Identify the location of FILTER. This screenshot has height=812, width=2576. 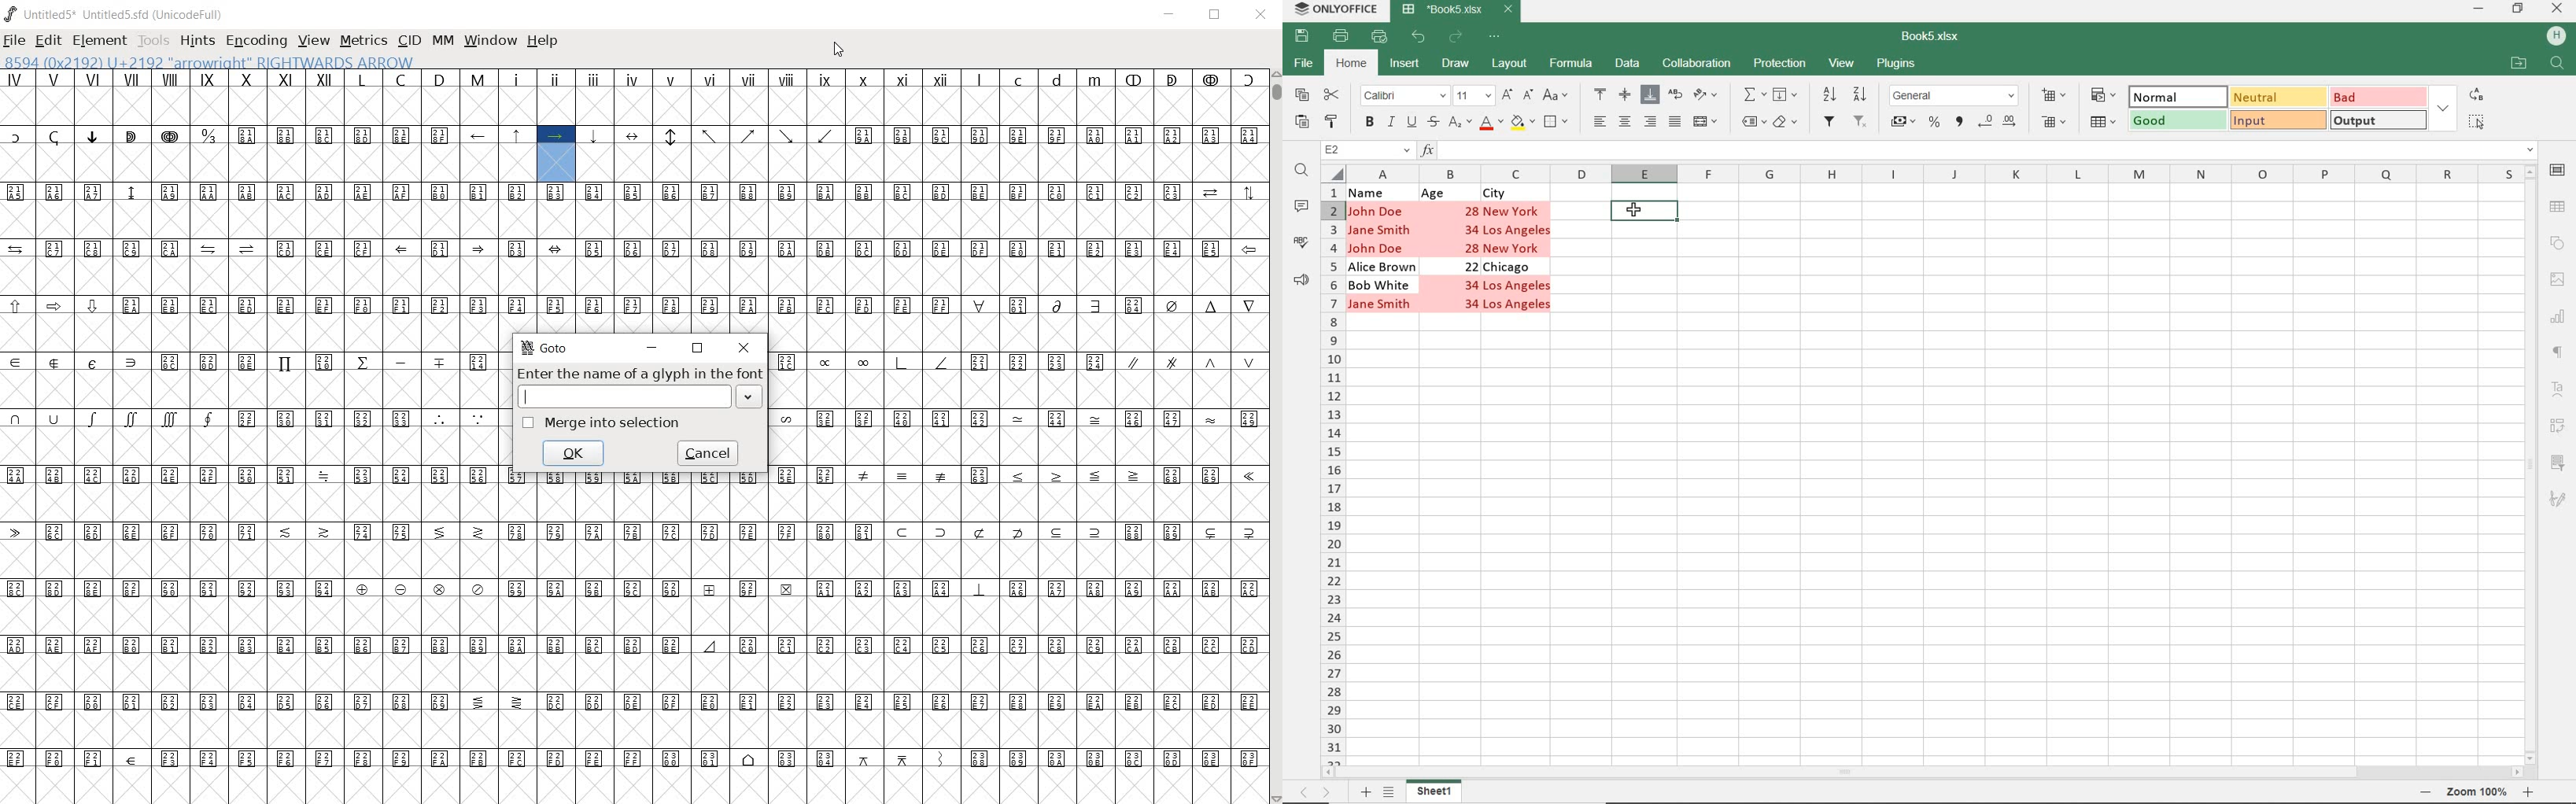
(1830, 122).